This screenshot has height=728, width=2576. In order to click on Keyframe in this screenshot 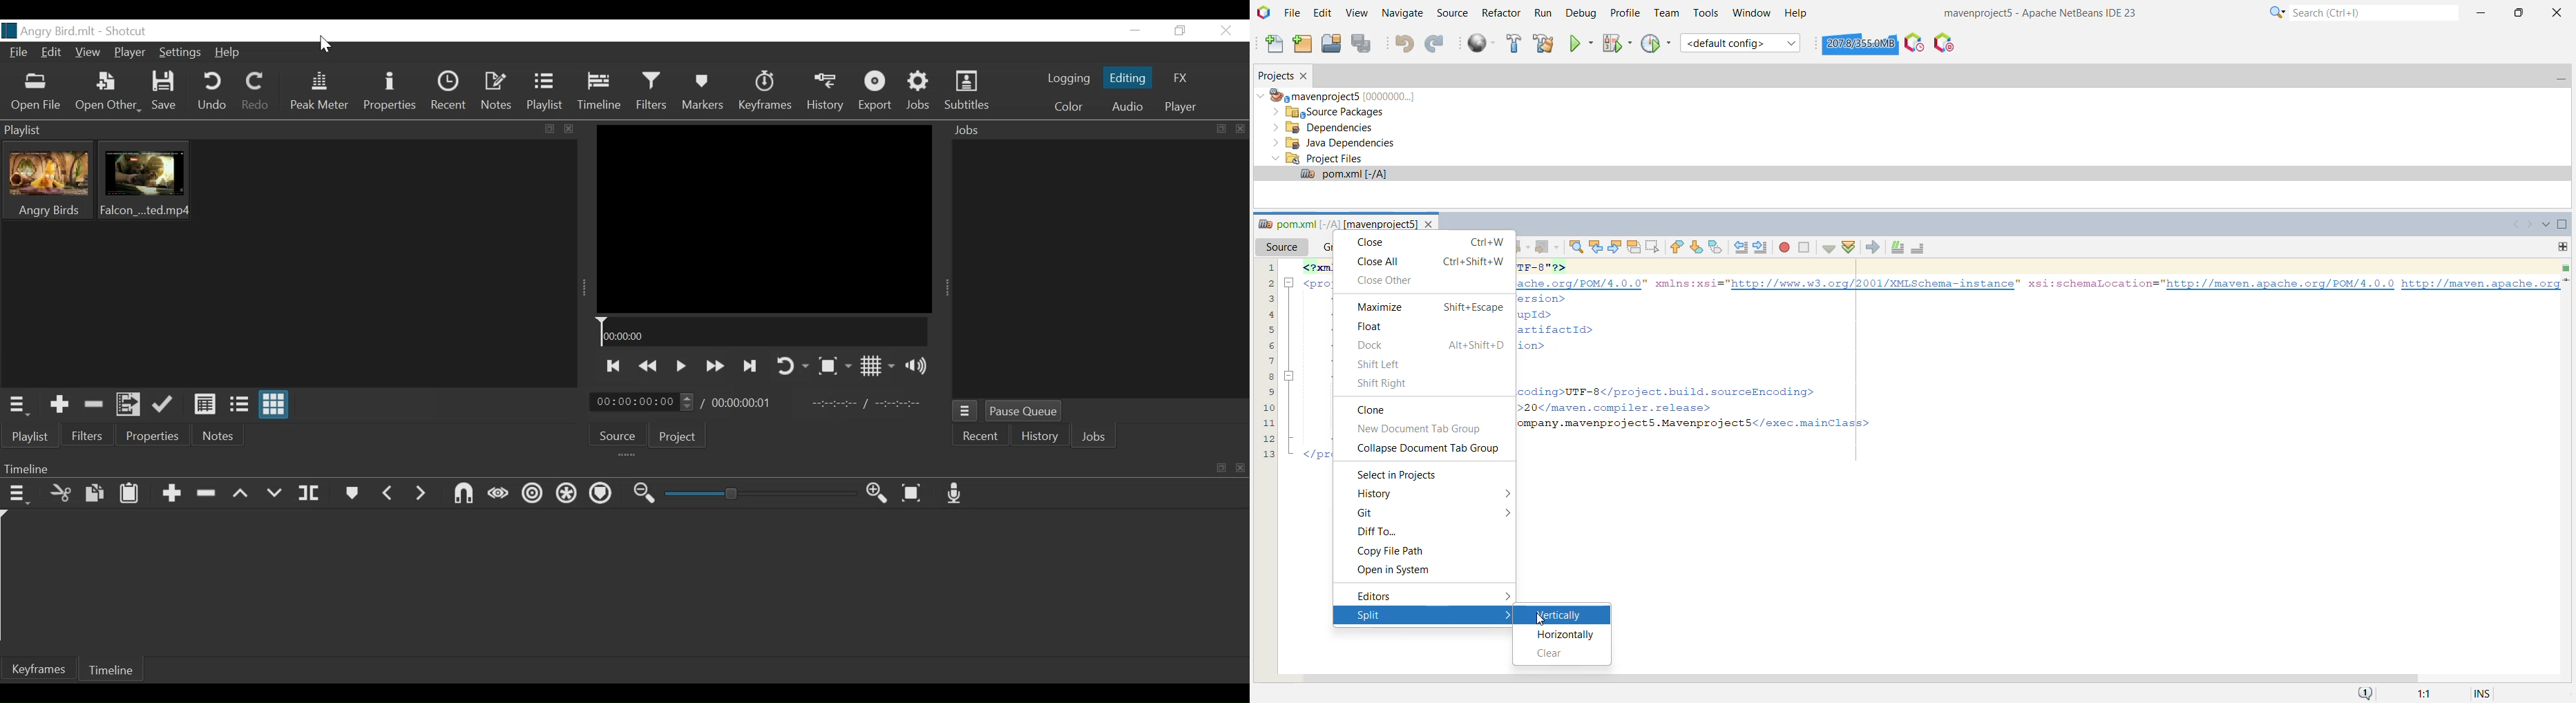, I will do `click(45, 670)`.